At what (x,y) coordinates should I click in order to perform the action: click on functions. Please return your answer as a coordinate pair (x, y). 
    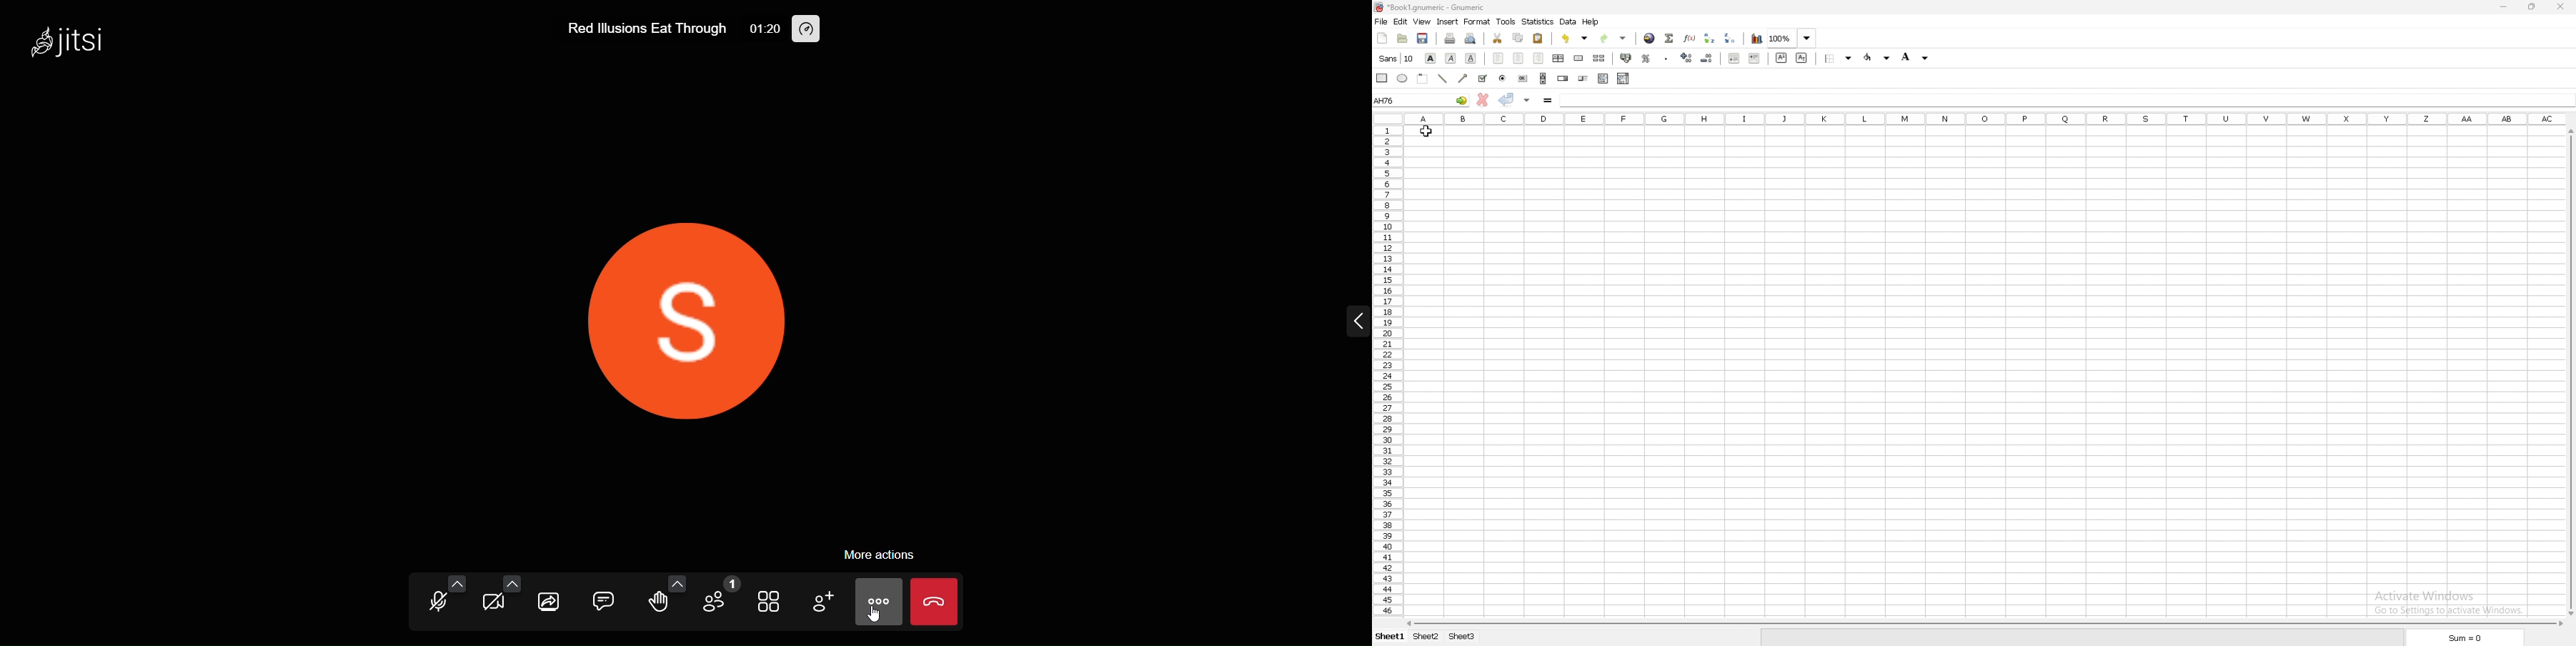
    Looking at the image, I should click on (1690, 38).